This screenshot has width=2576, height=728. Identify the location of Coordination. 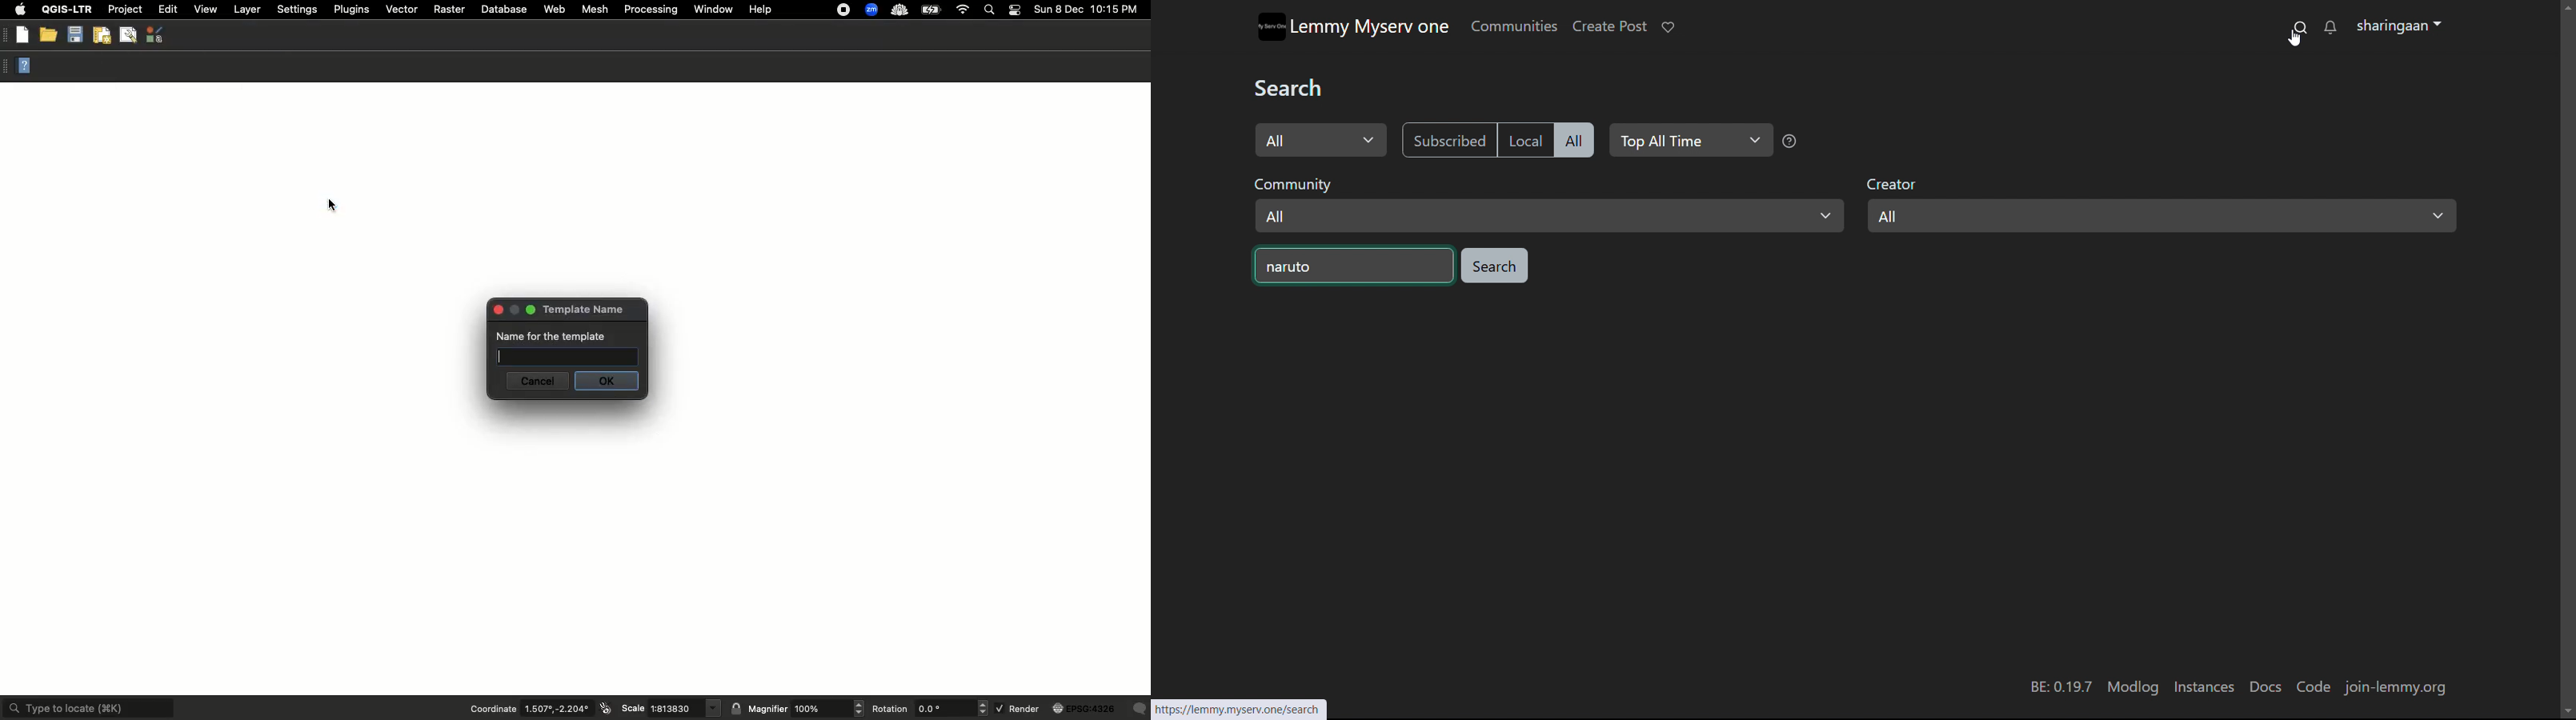
(491, 709).